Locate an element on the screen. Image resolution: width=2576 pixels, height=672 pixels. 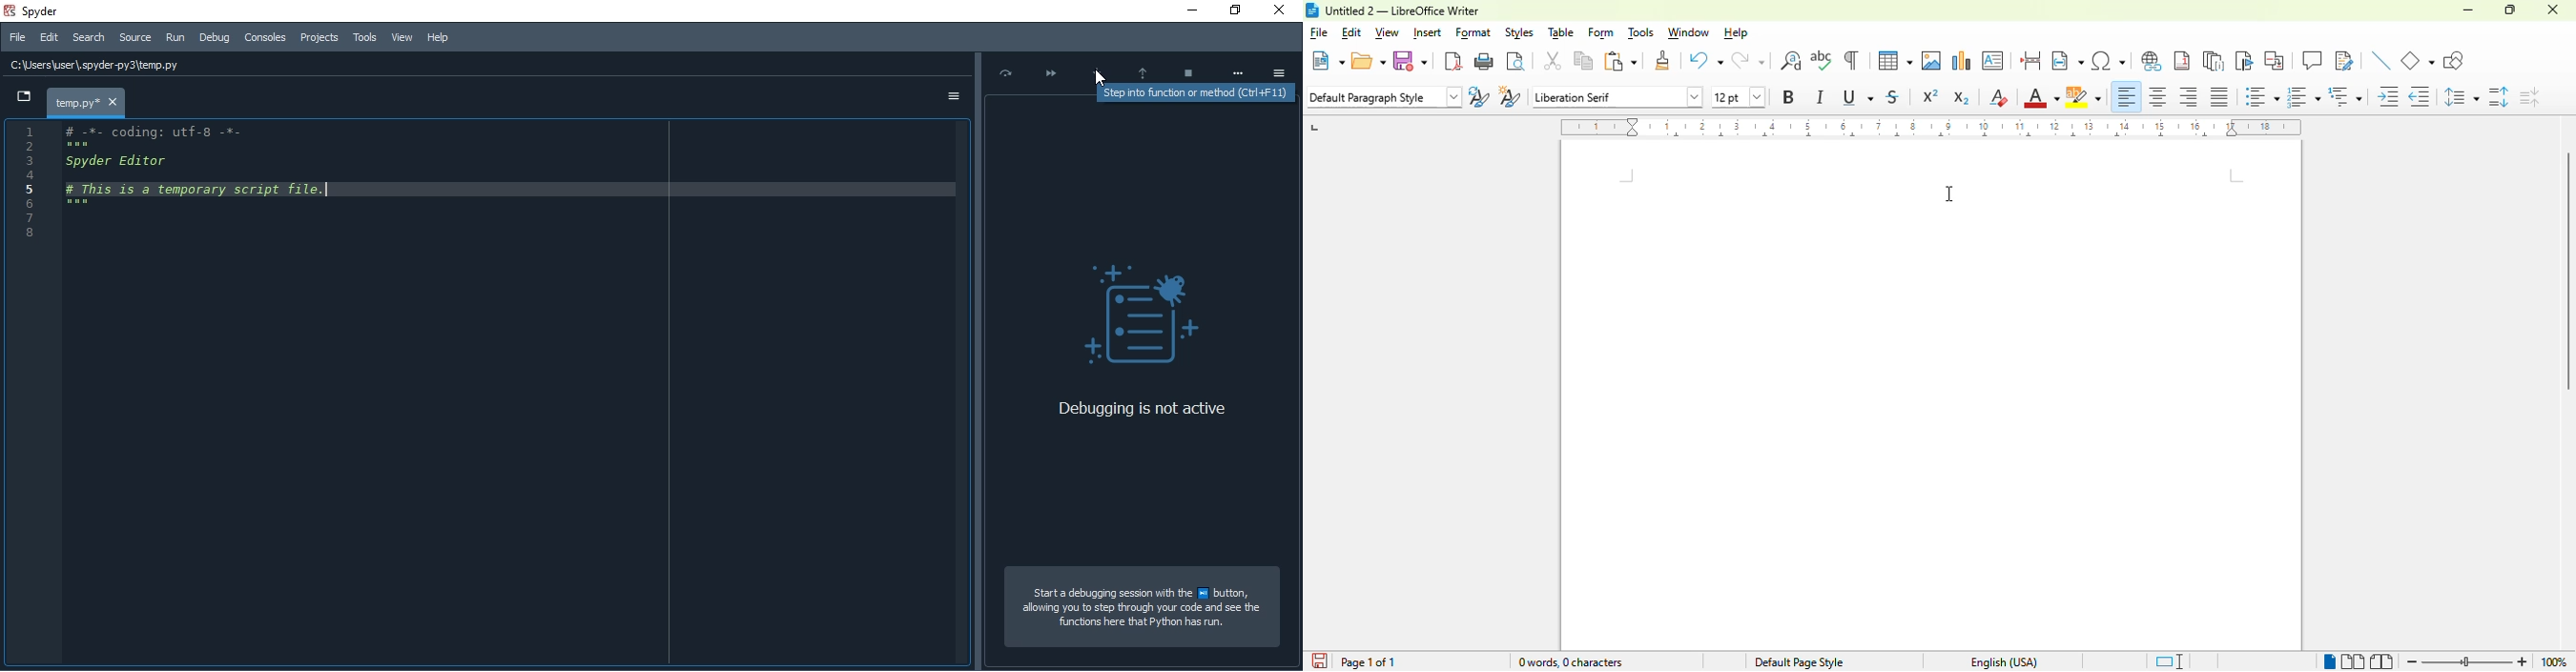
help is located at coordinates (1736, 32).